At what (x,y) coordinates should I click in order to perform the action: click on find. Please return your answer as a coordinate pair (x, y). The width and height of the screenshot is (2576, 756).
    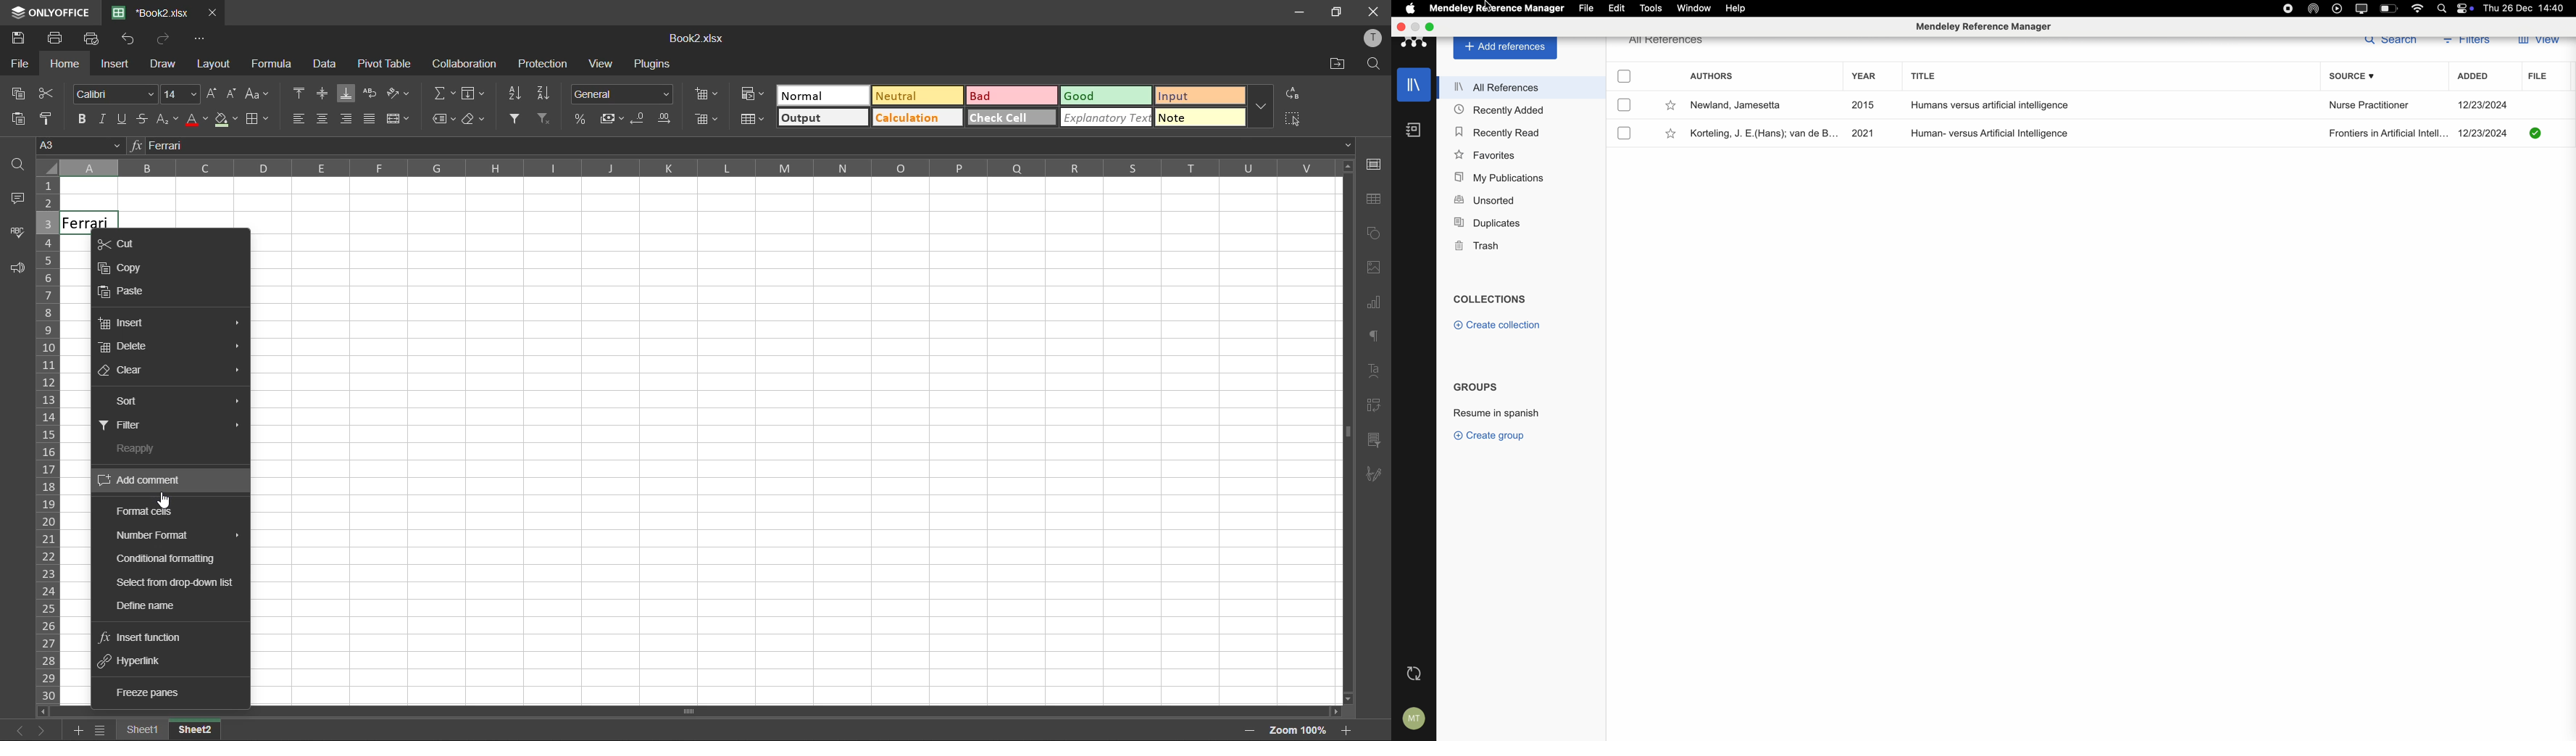
    Looking at the image, I should click on (1378, 63).